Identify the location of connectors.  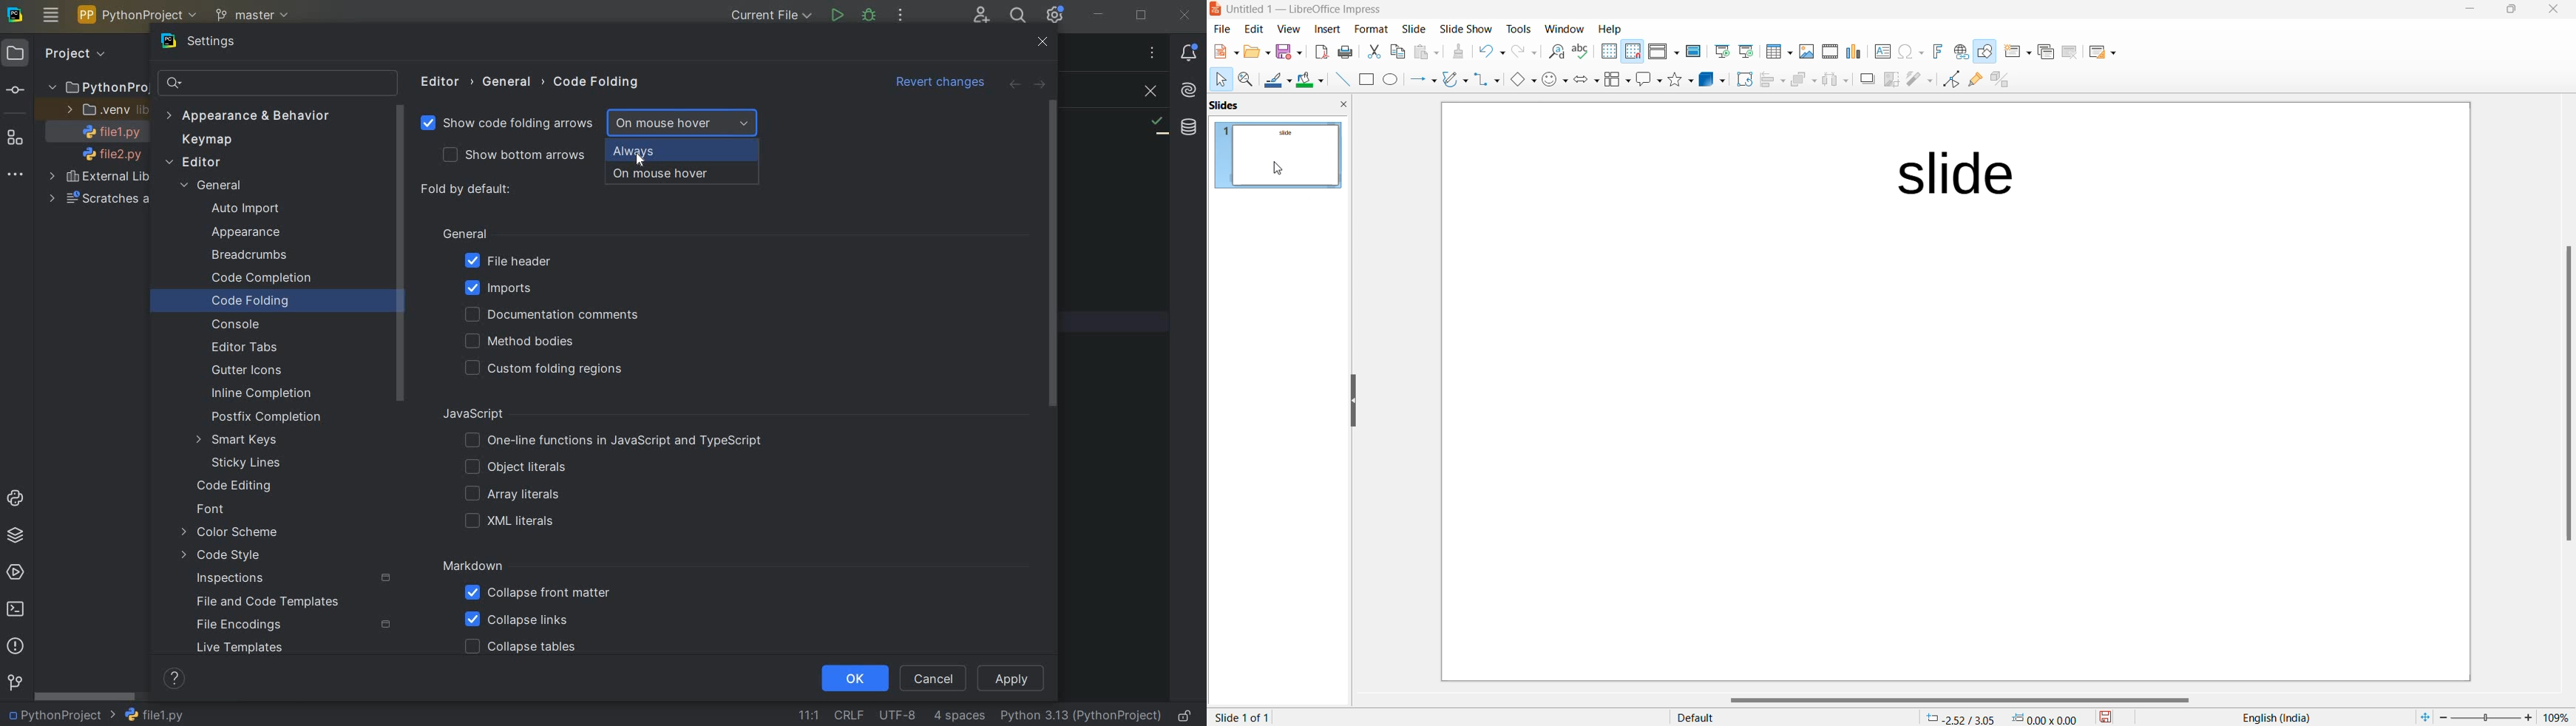
(1488, 81).